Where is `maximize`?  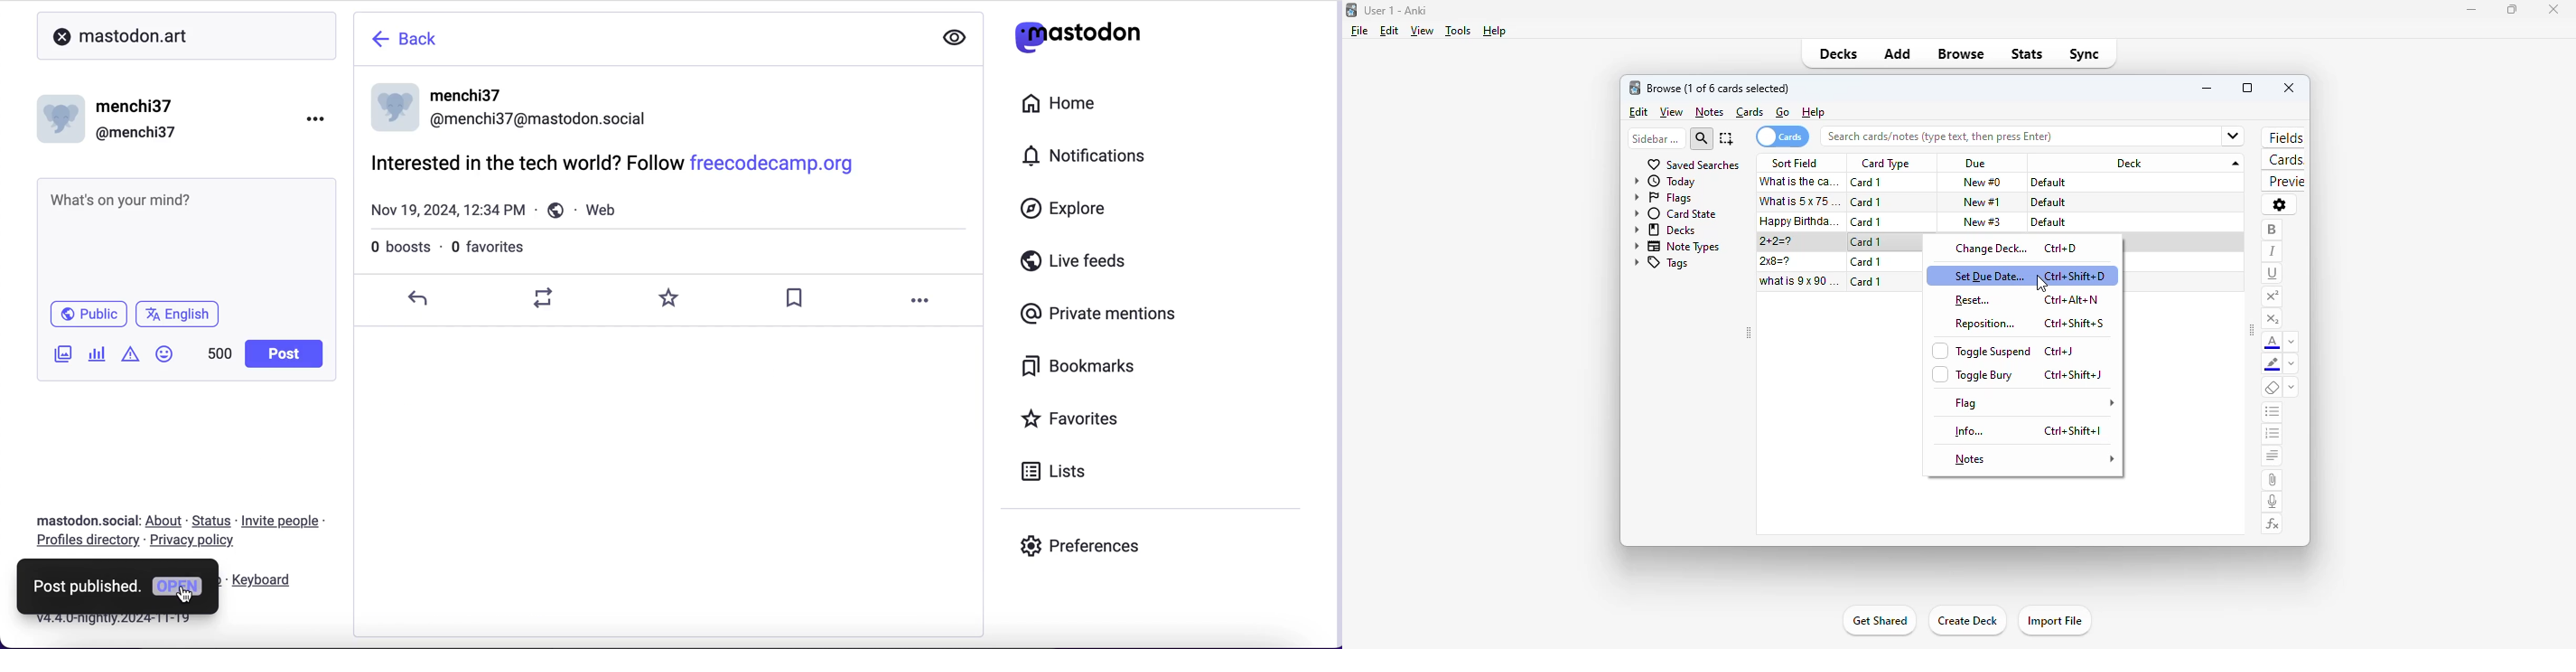
maximize is located at coordinates (2247, 88).